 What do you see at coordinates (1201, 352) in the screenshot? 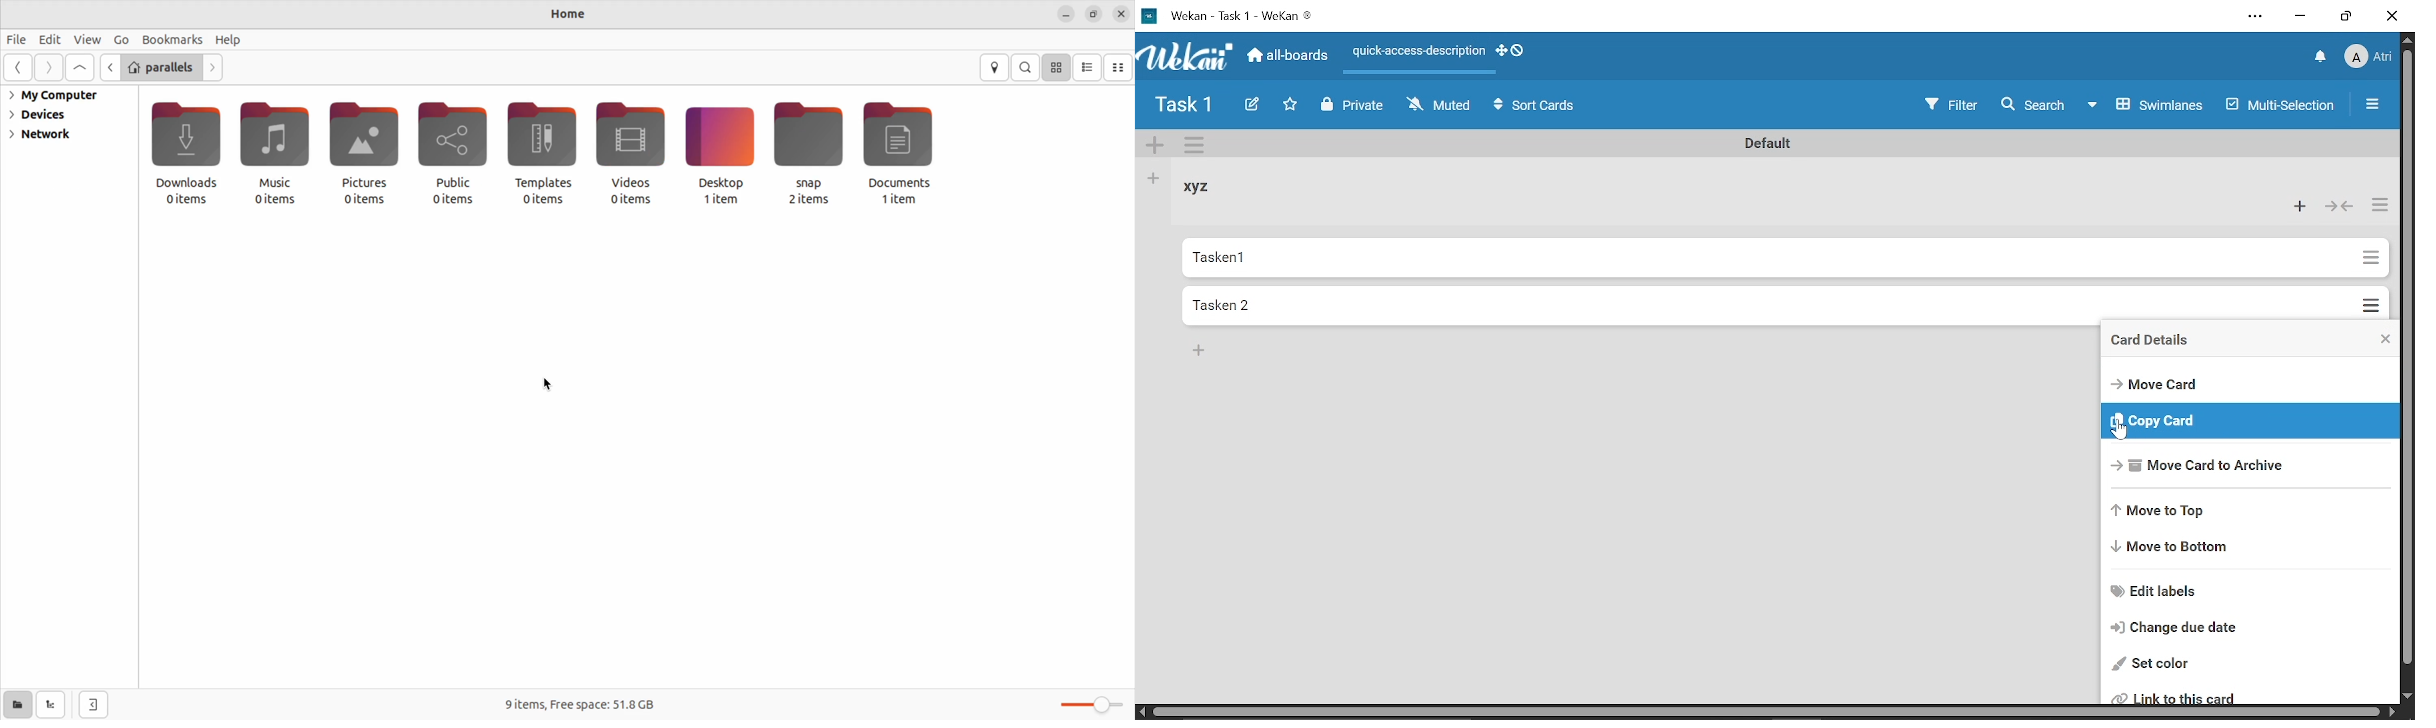
I see `Add card to the bottom of the list` at bounding box center [1201, 352].